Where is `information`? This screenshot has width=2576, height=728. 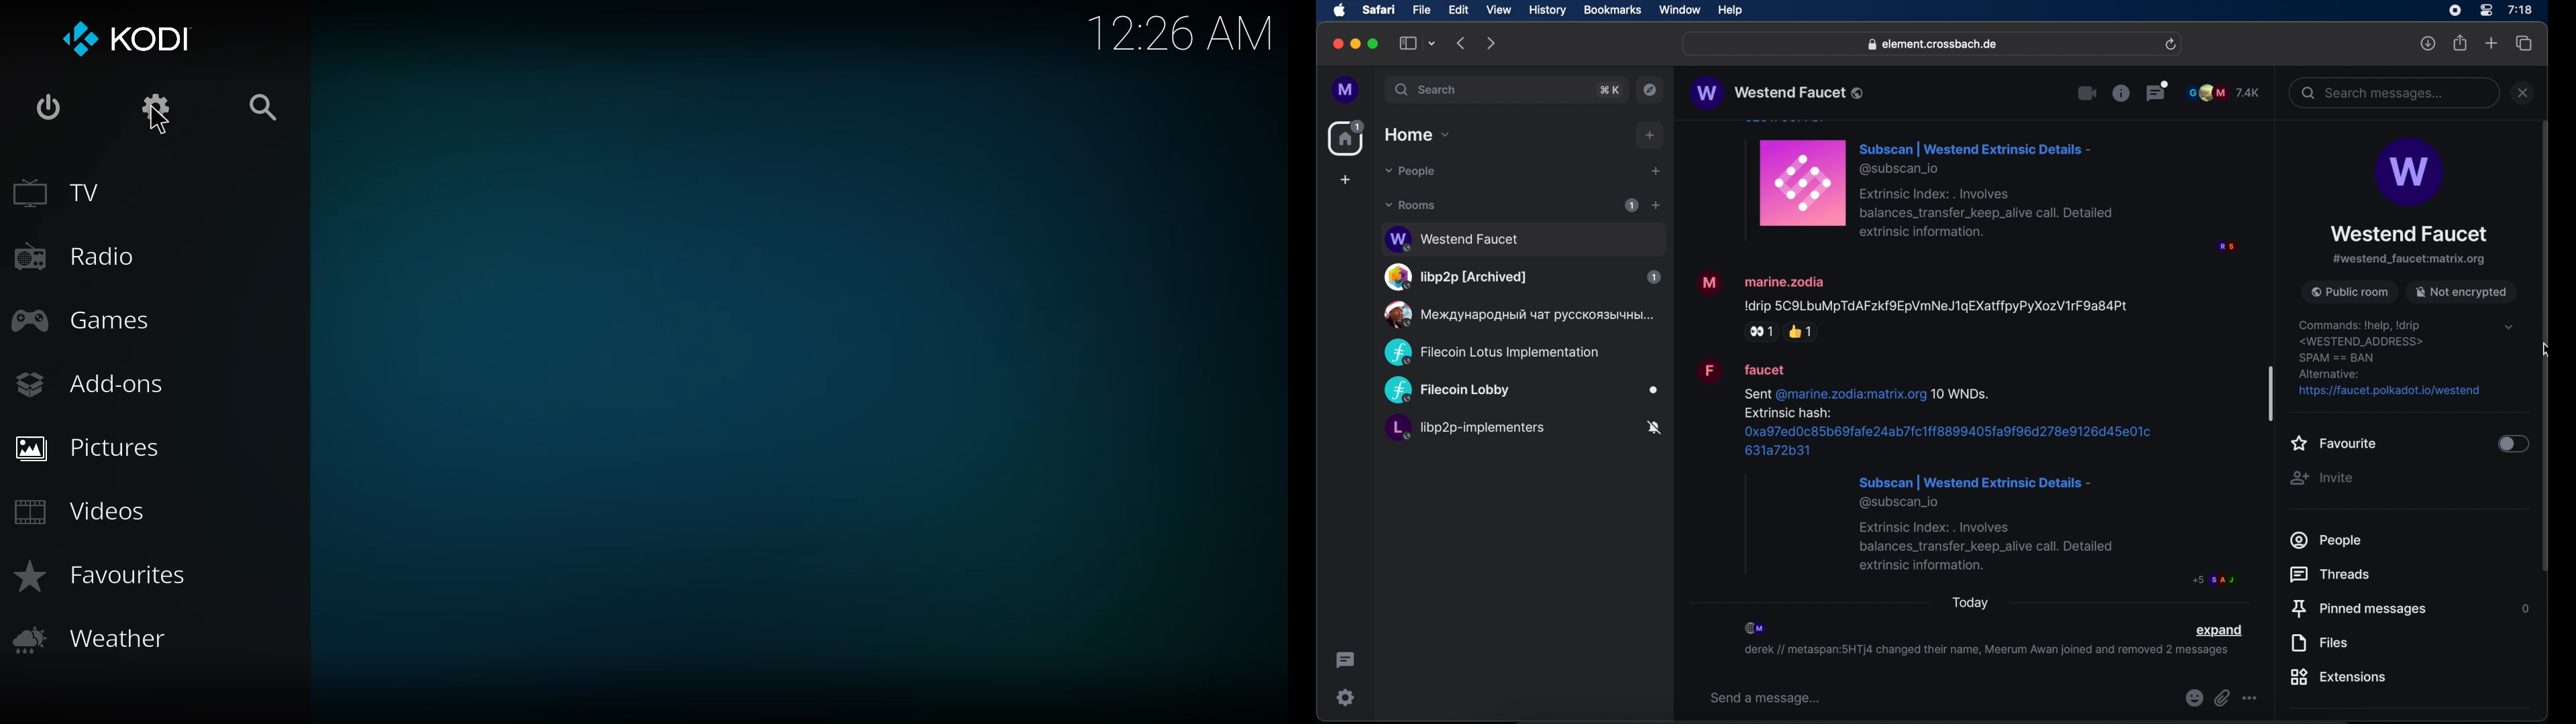
information is located at coordinates (2121, 93).